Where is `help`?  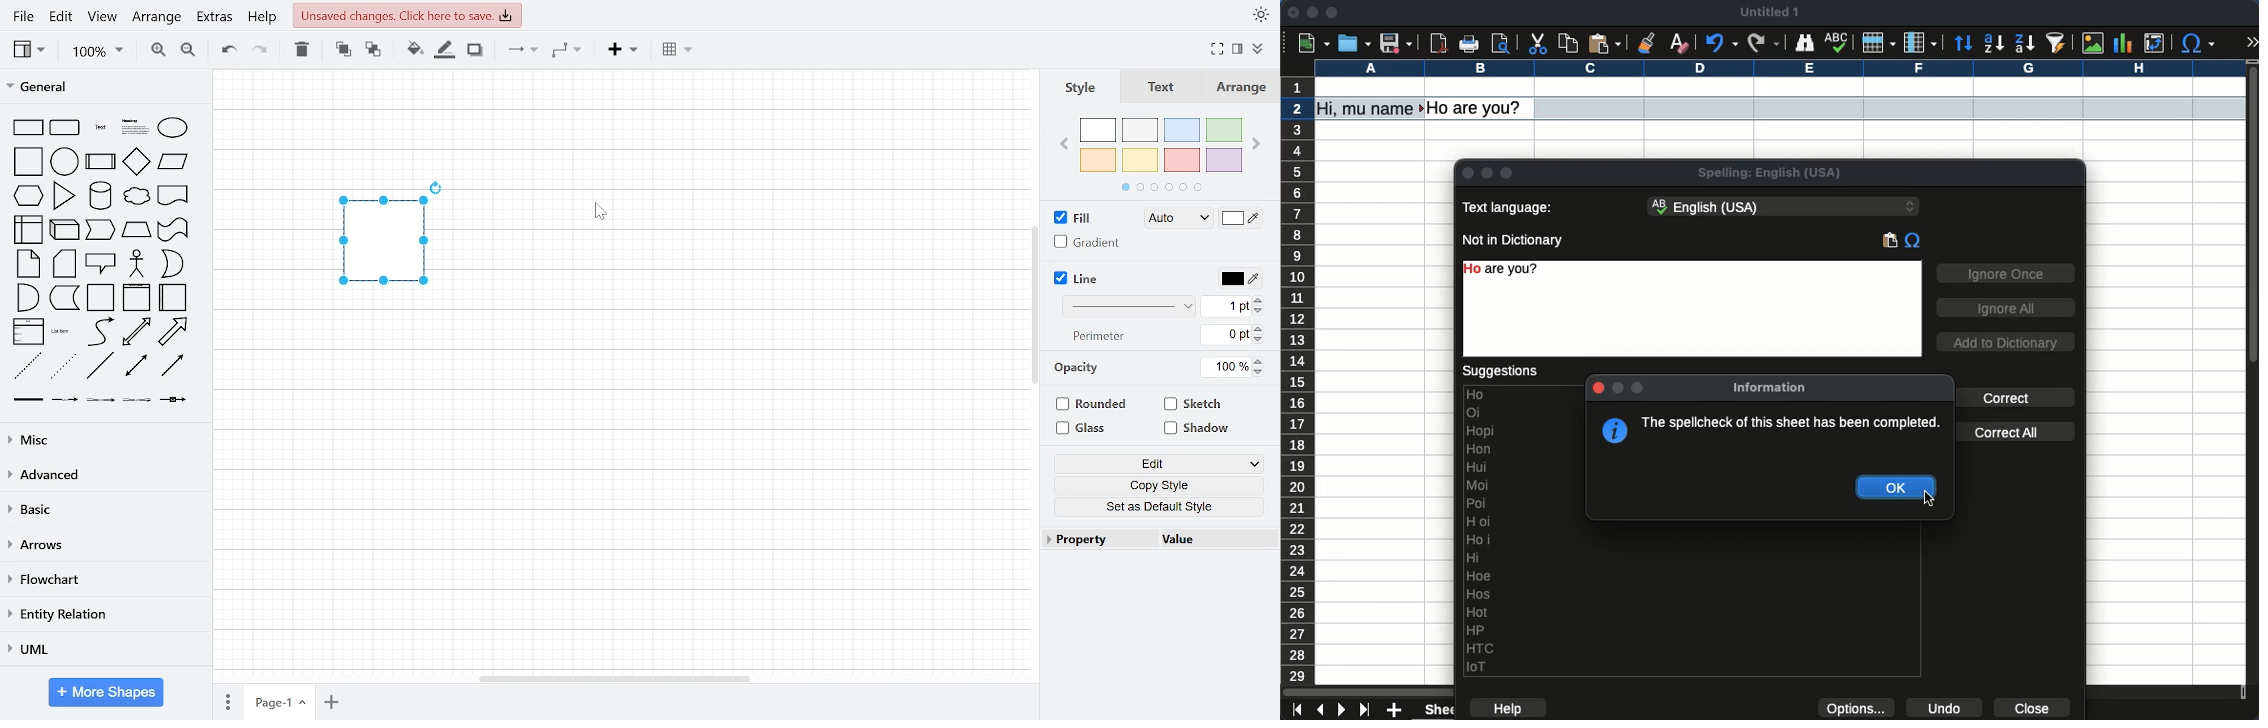 help is located at coordinates (262, 19).